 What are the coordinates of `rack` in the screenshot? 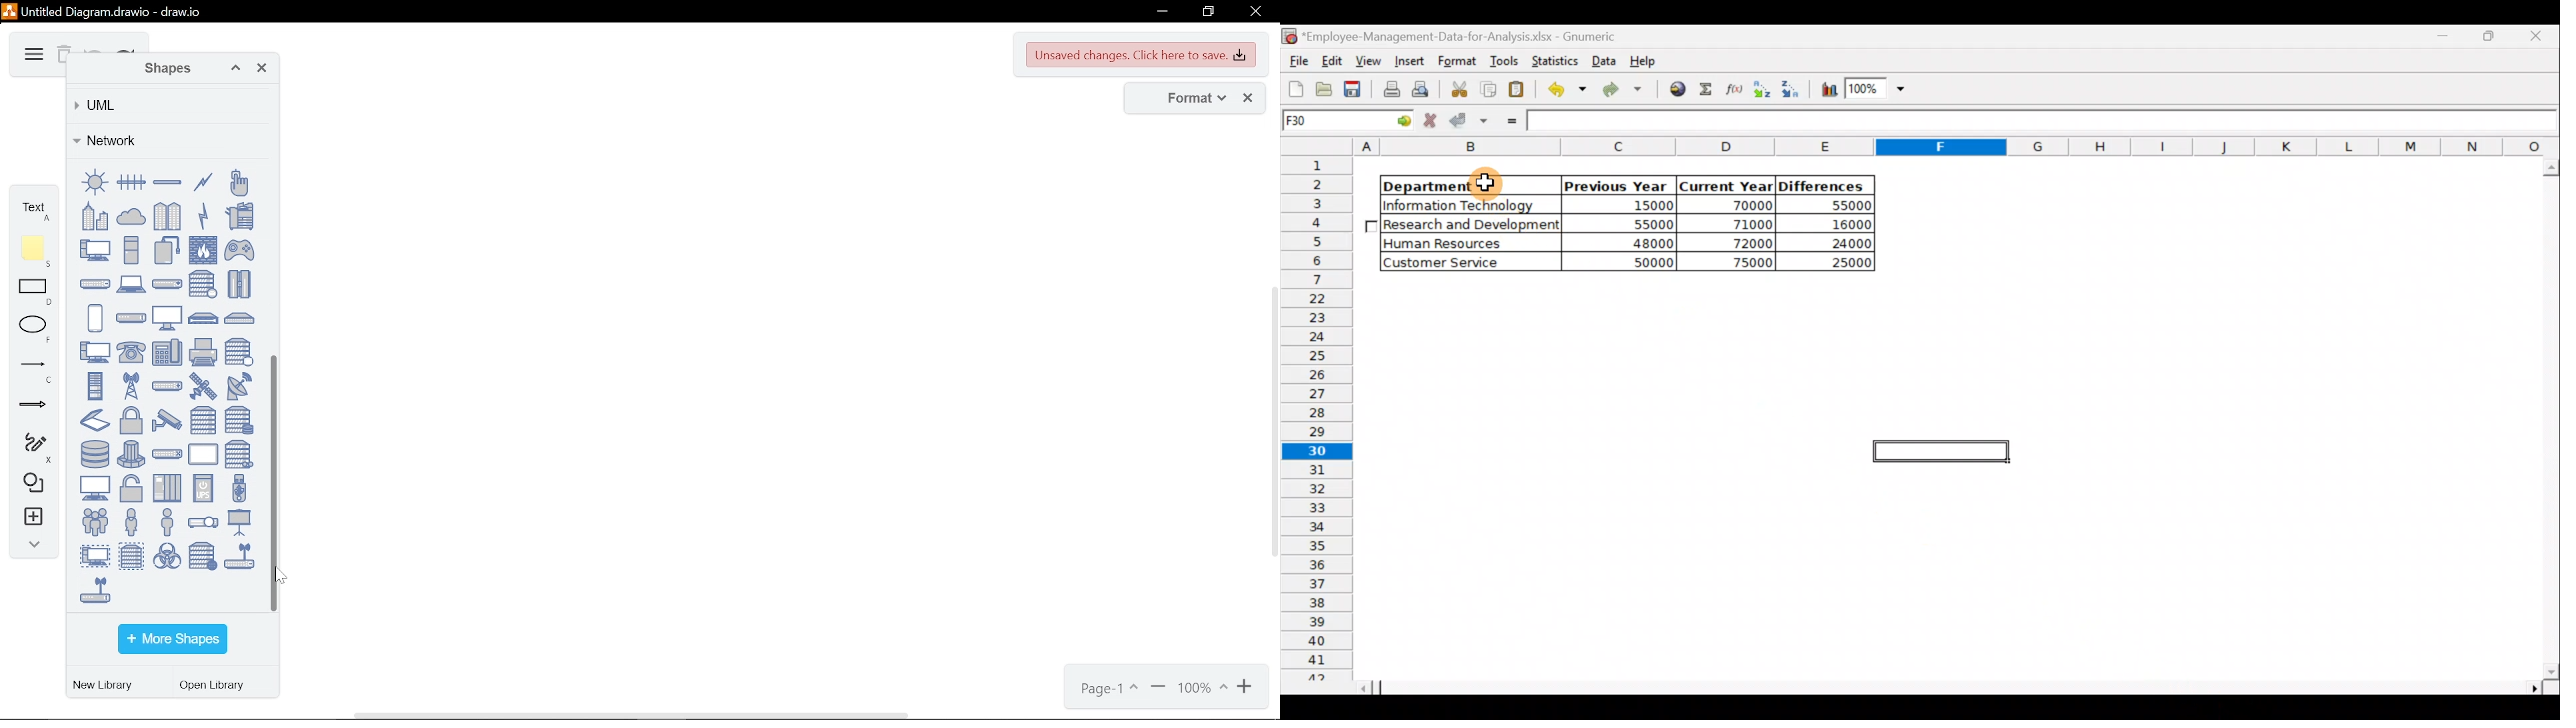 It's located at (95, 385).